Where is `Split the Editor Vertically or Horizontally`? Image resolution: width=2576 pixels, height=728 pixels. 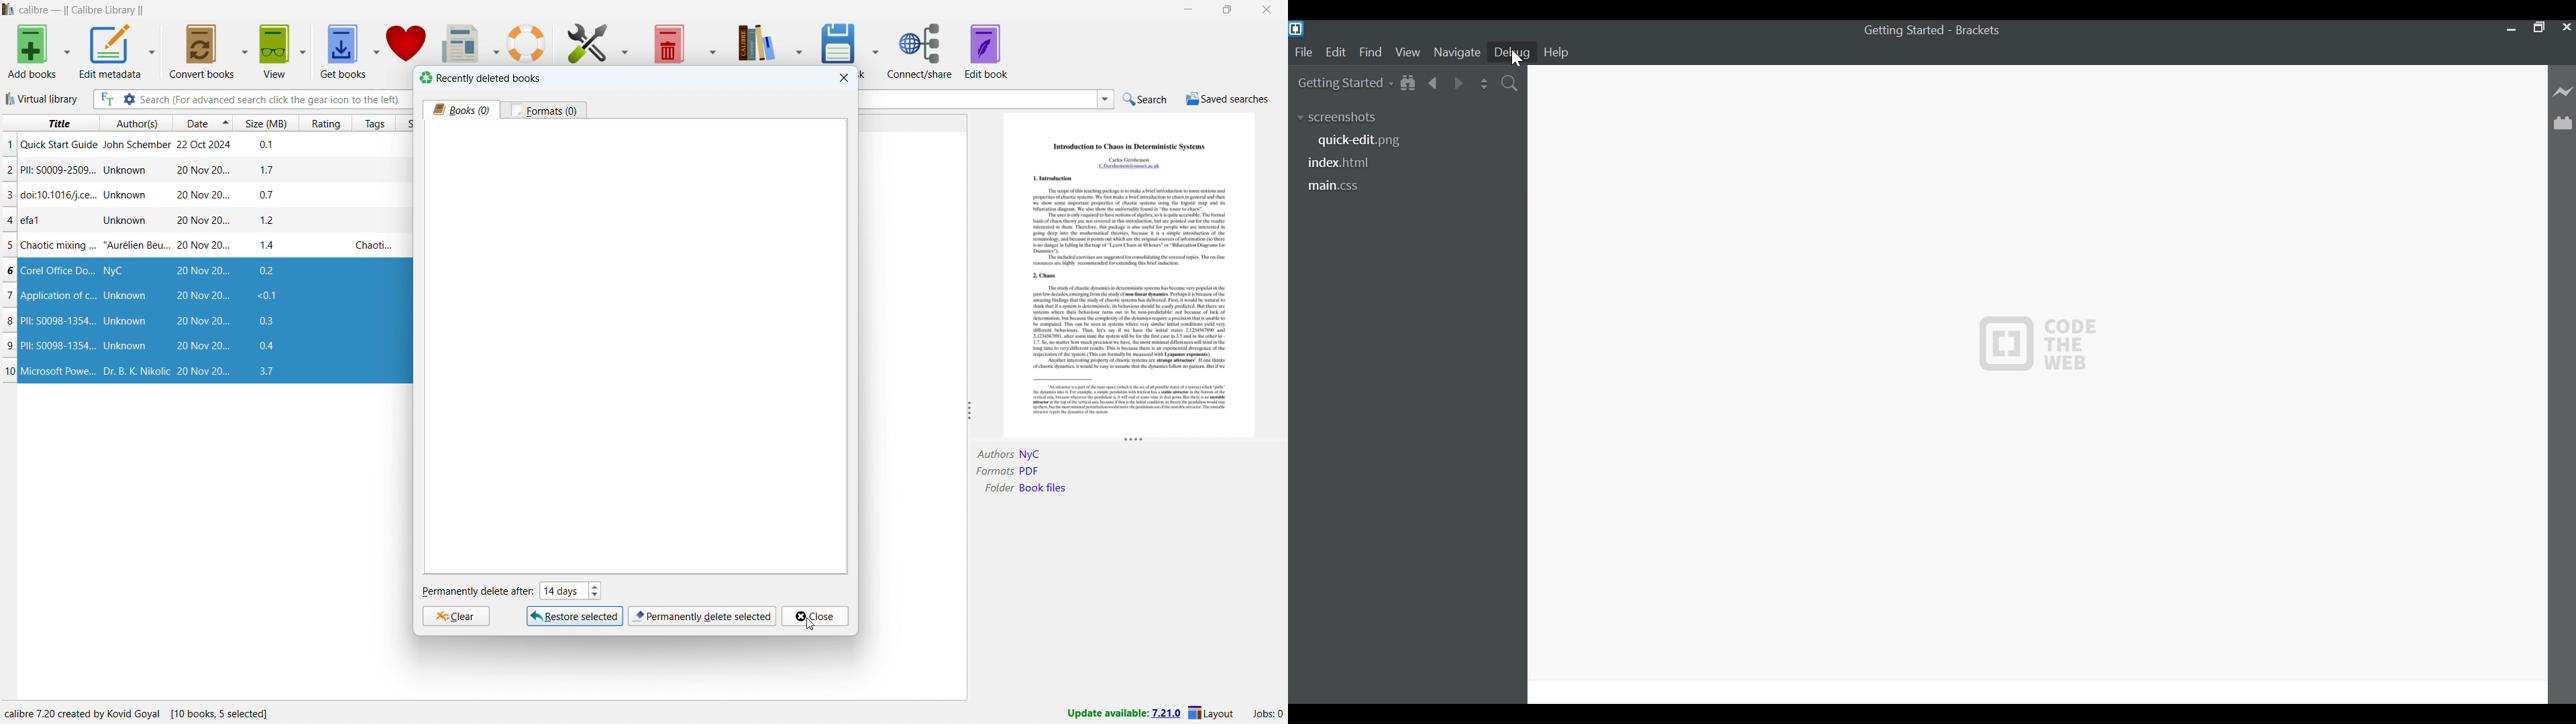 Split the Editor Vertically or Horizontally is located at coordinates (1483, 82).